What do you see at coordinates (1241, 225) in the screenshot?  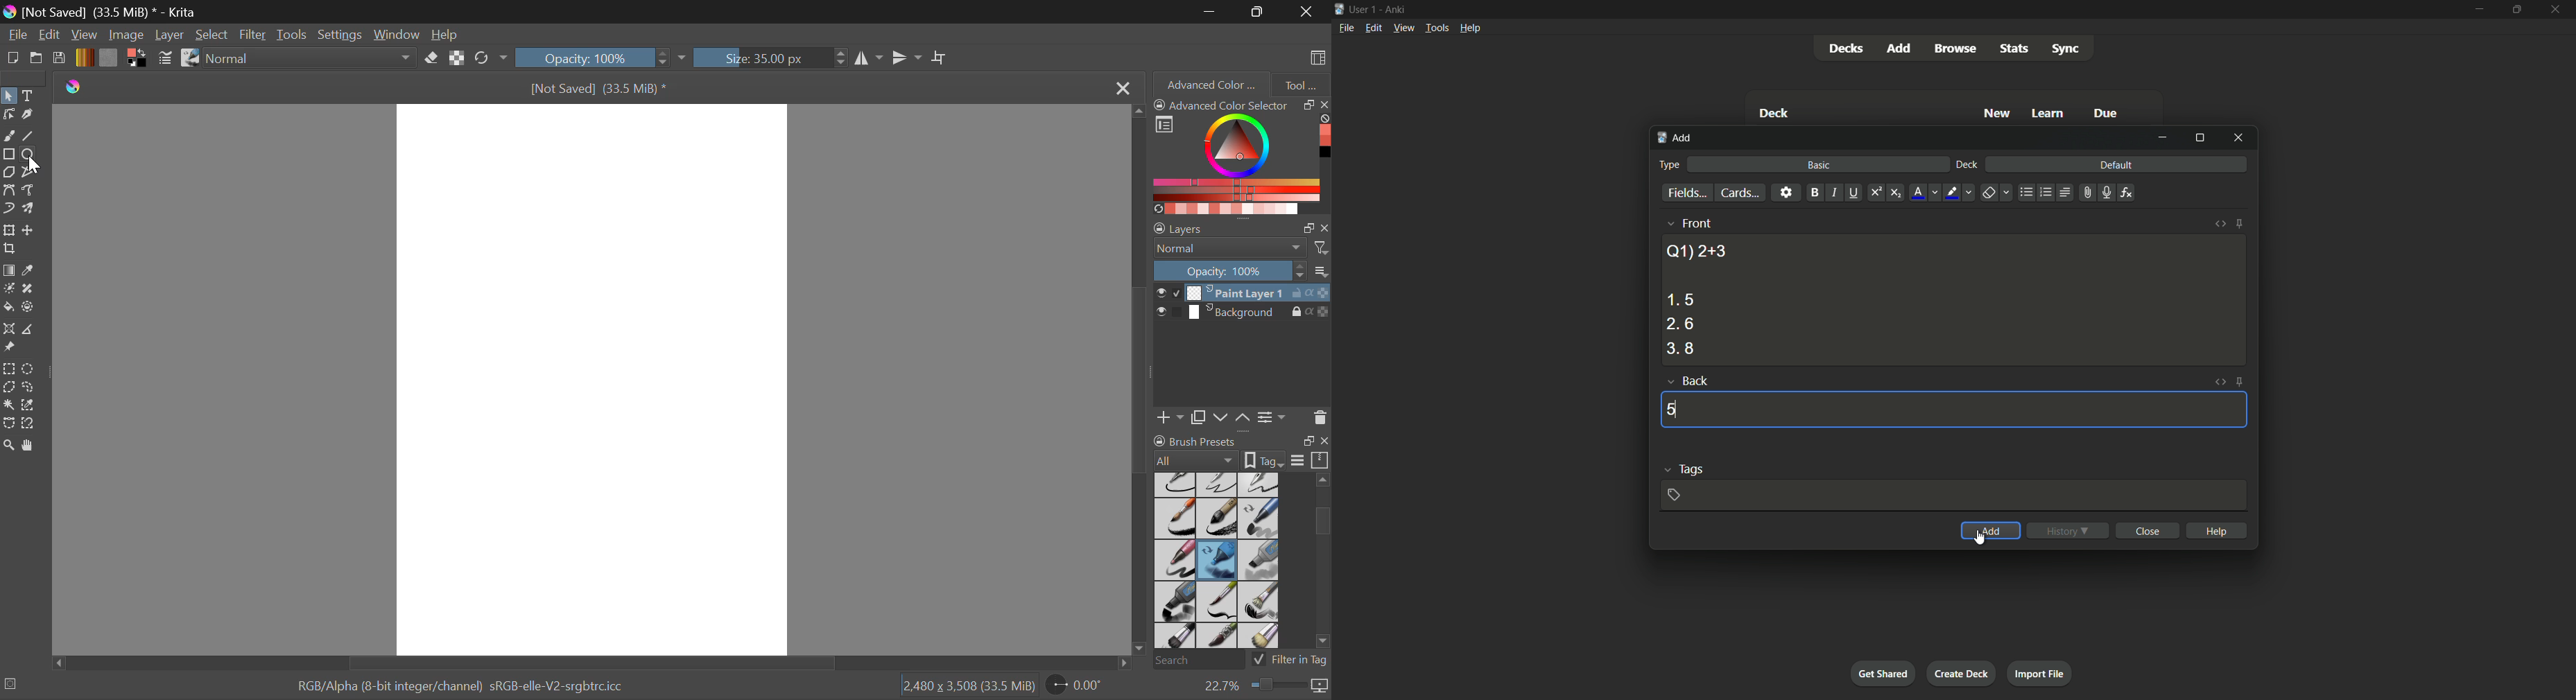 I see `Layer Settings` at bounding box center [1241, 225].